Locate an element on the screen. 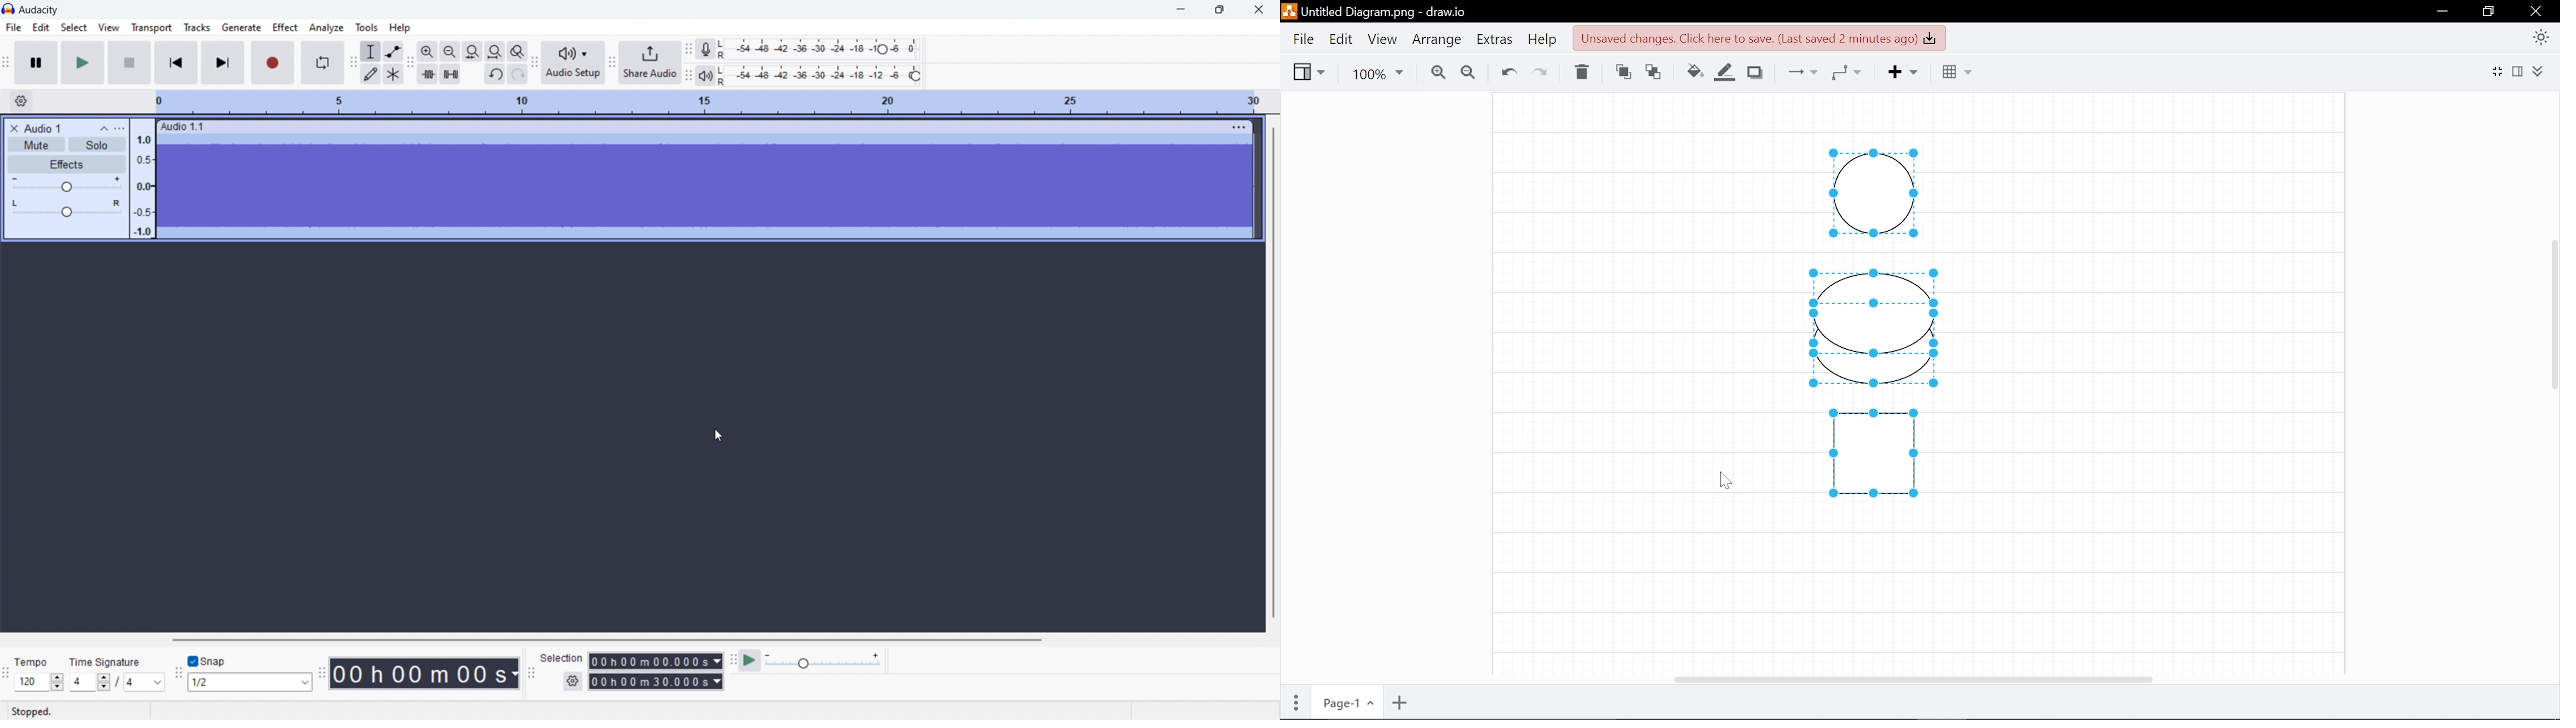 Image resolution: width=2576 pixels, height=728 pixels. solo is located at coordinates (97, 145).